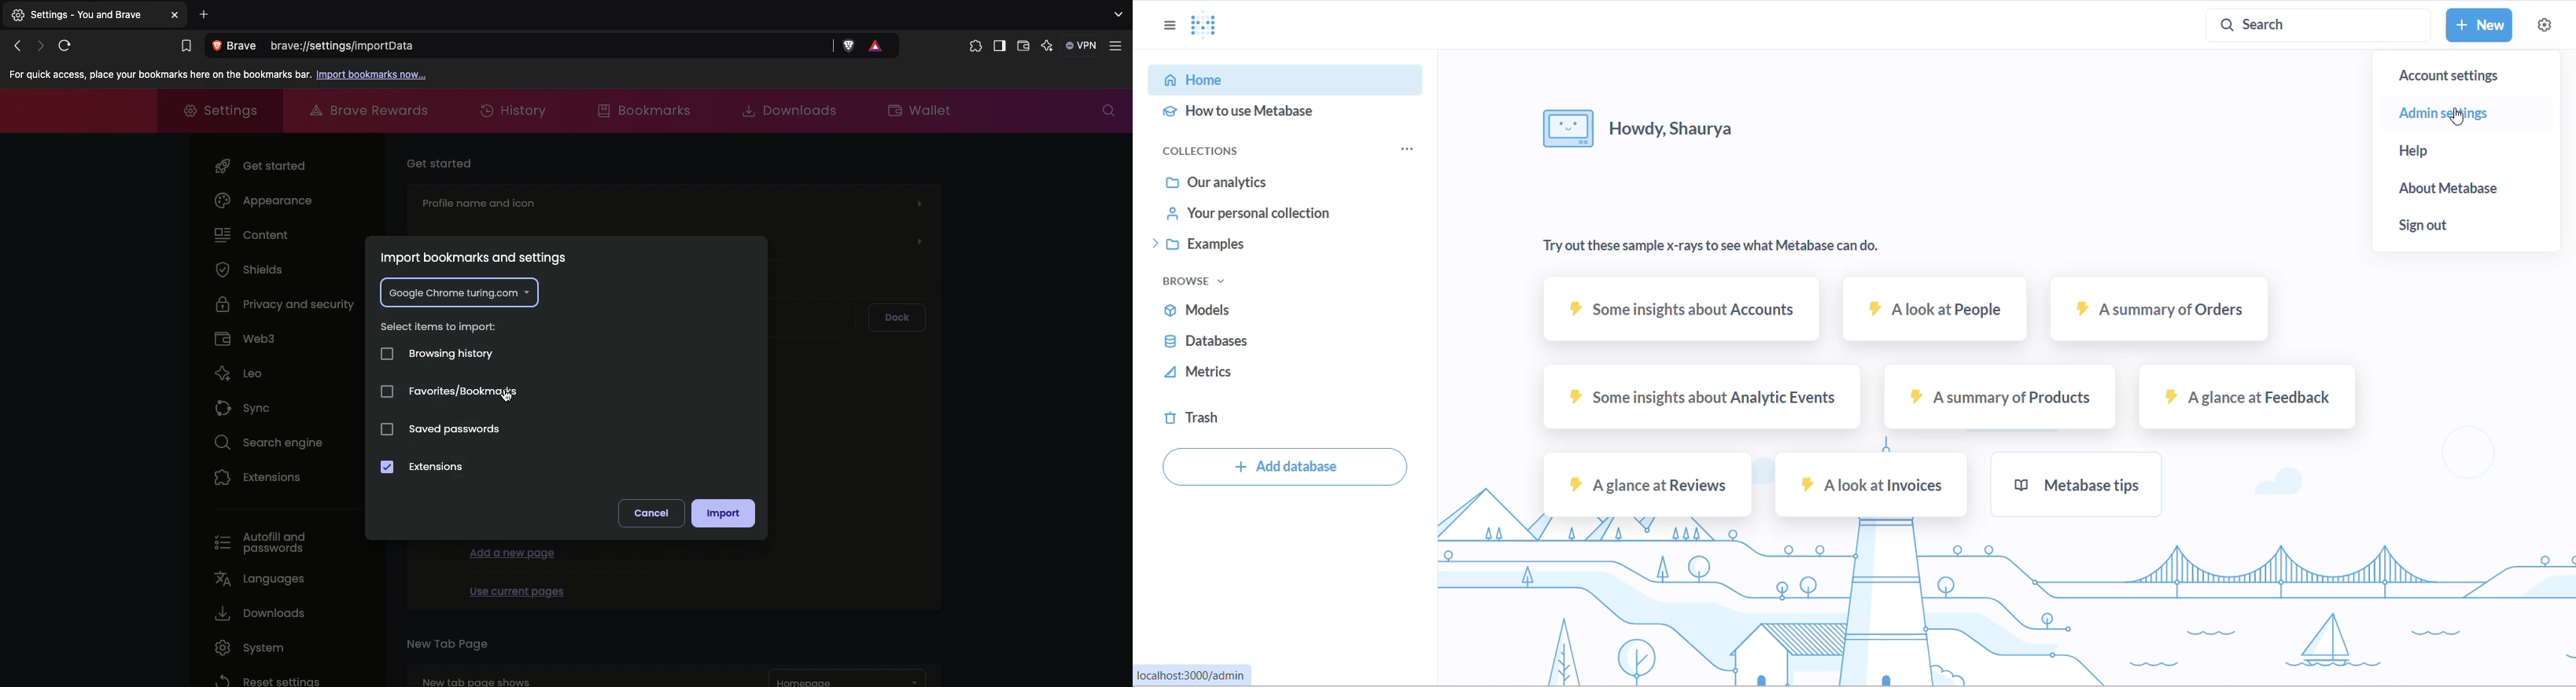 The width and height of the screenshot is (2576, 700). What do you see at coordinates (998, 47) in the screenshot?
I see `Sidebar` at bounding box center [998, 47].